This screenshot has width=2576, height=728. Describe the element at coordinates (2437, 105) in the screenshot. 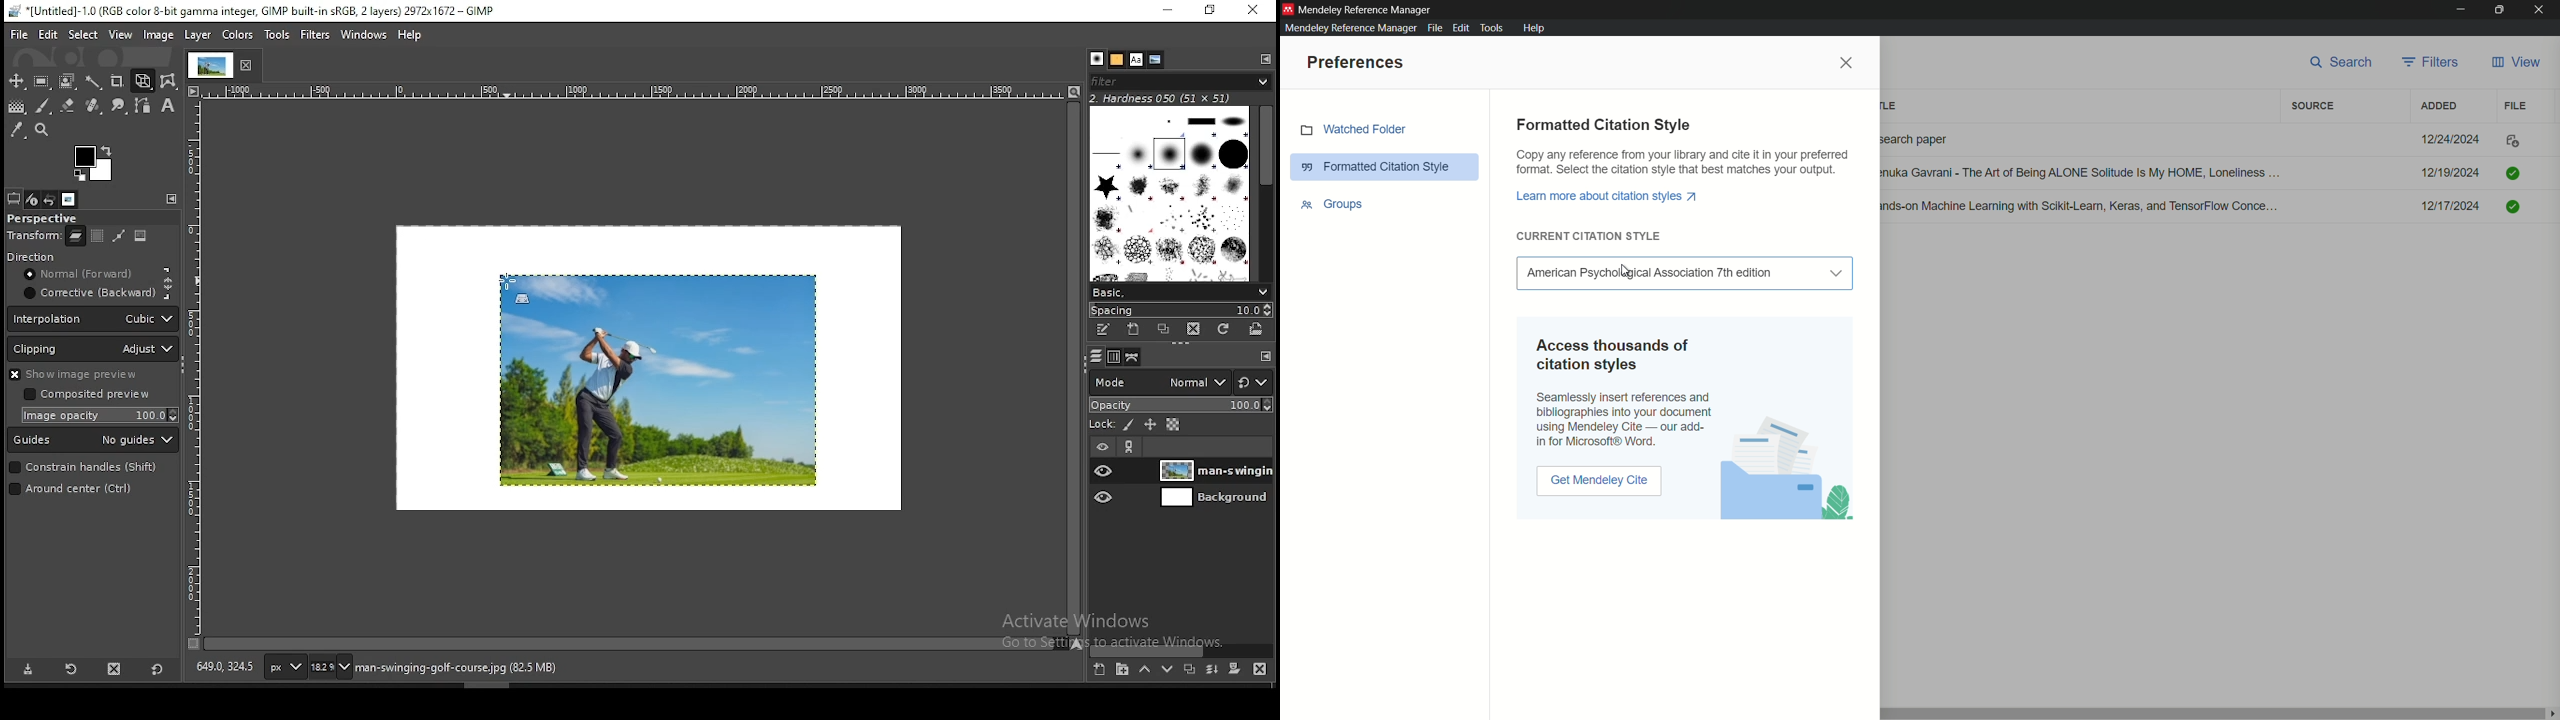

I see `added` at that location.